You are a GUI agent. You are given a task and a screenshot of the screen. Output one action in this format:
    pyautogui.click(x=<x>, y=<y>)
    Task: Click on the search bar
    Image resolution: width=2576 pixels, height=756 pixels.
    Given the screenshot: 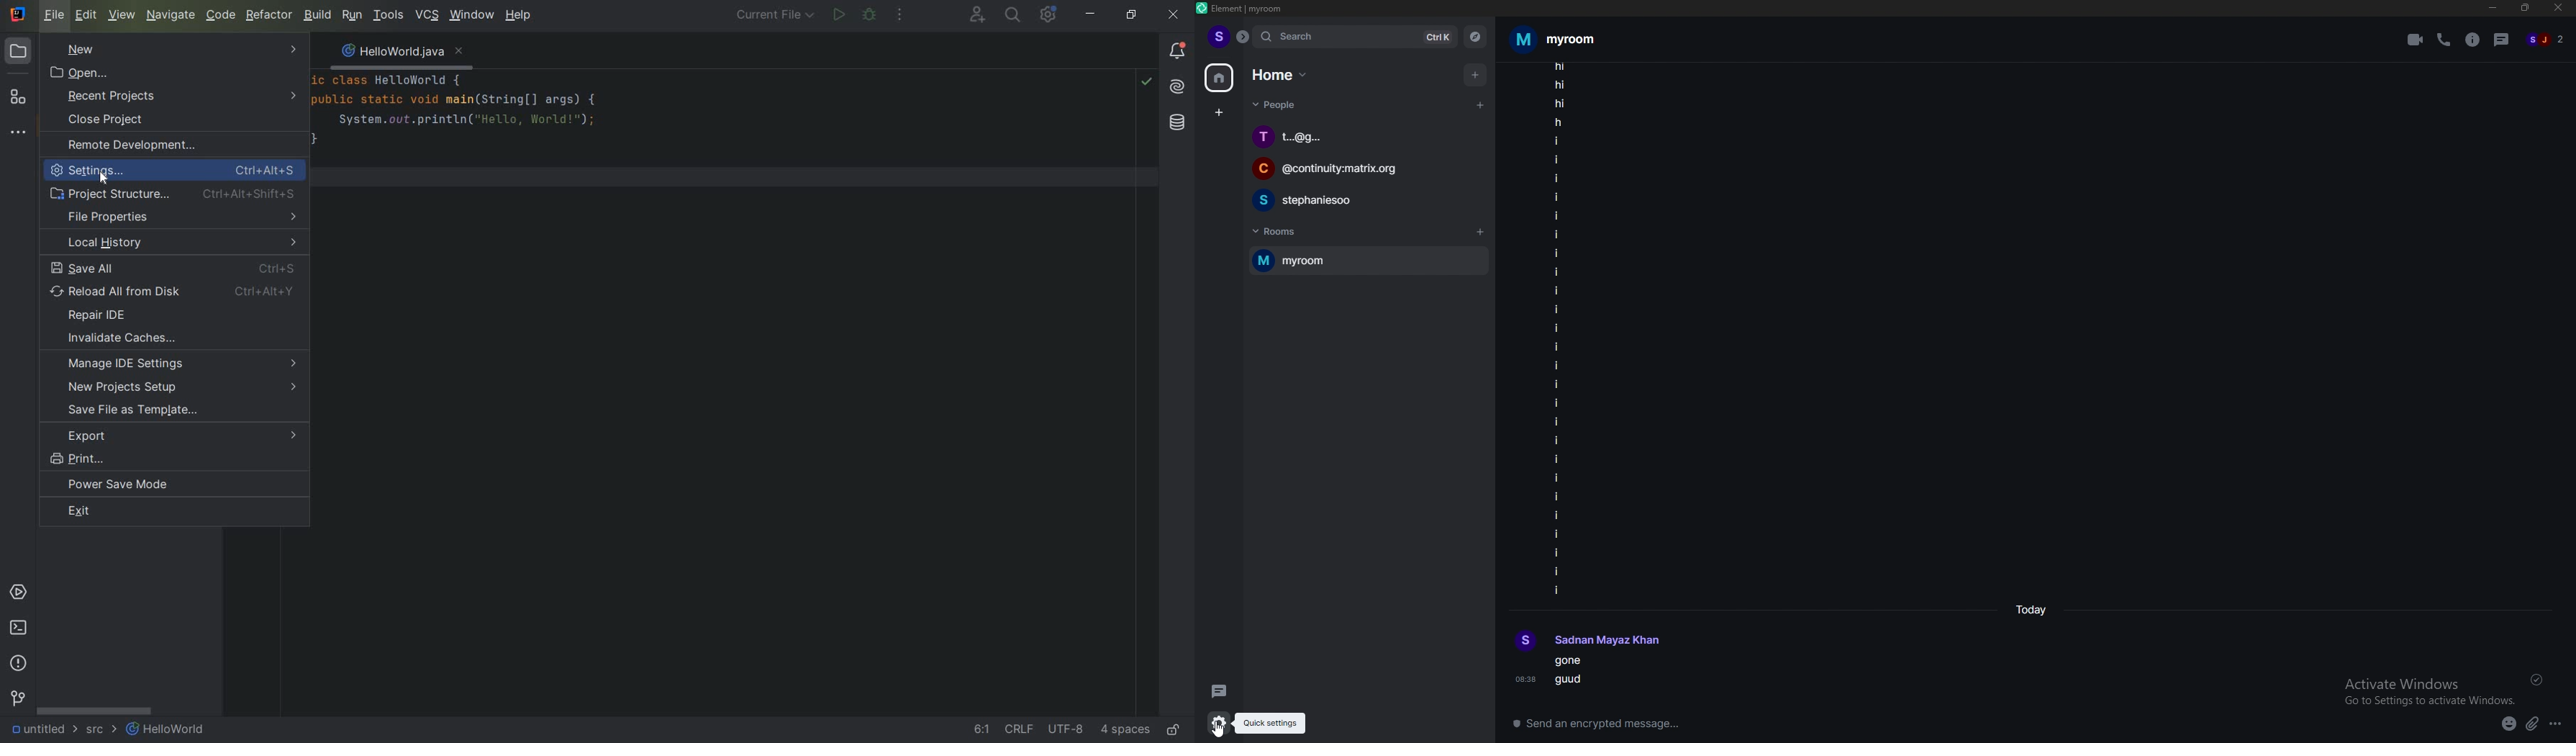 What is the action you would take?
    pyautogui.click(x=1355, y=37)
    